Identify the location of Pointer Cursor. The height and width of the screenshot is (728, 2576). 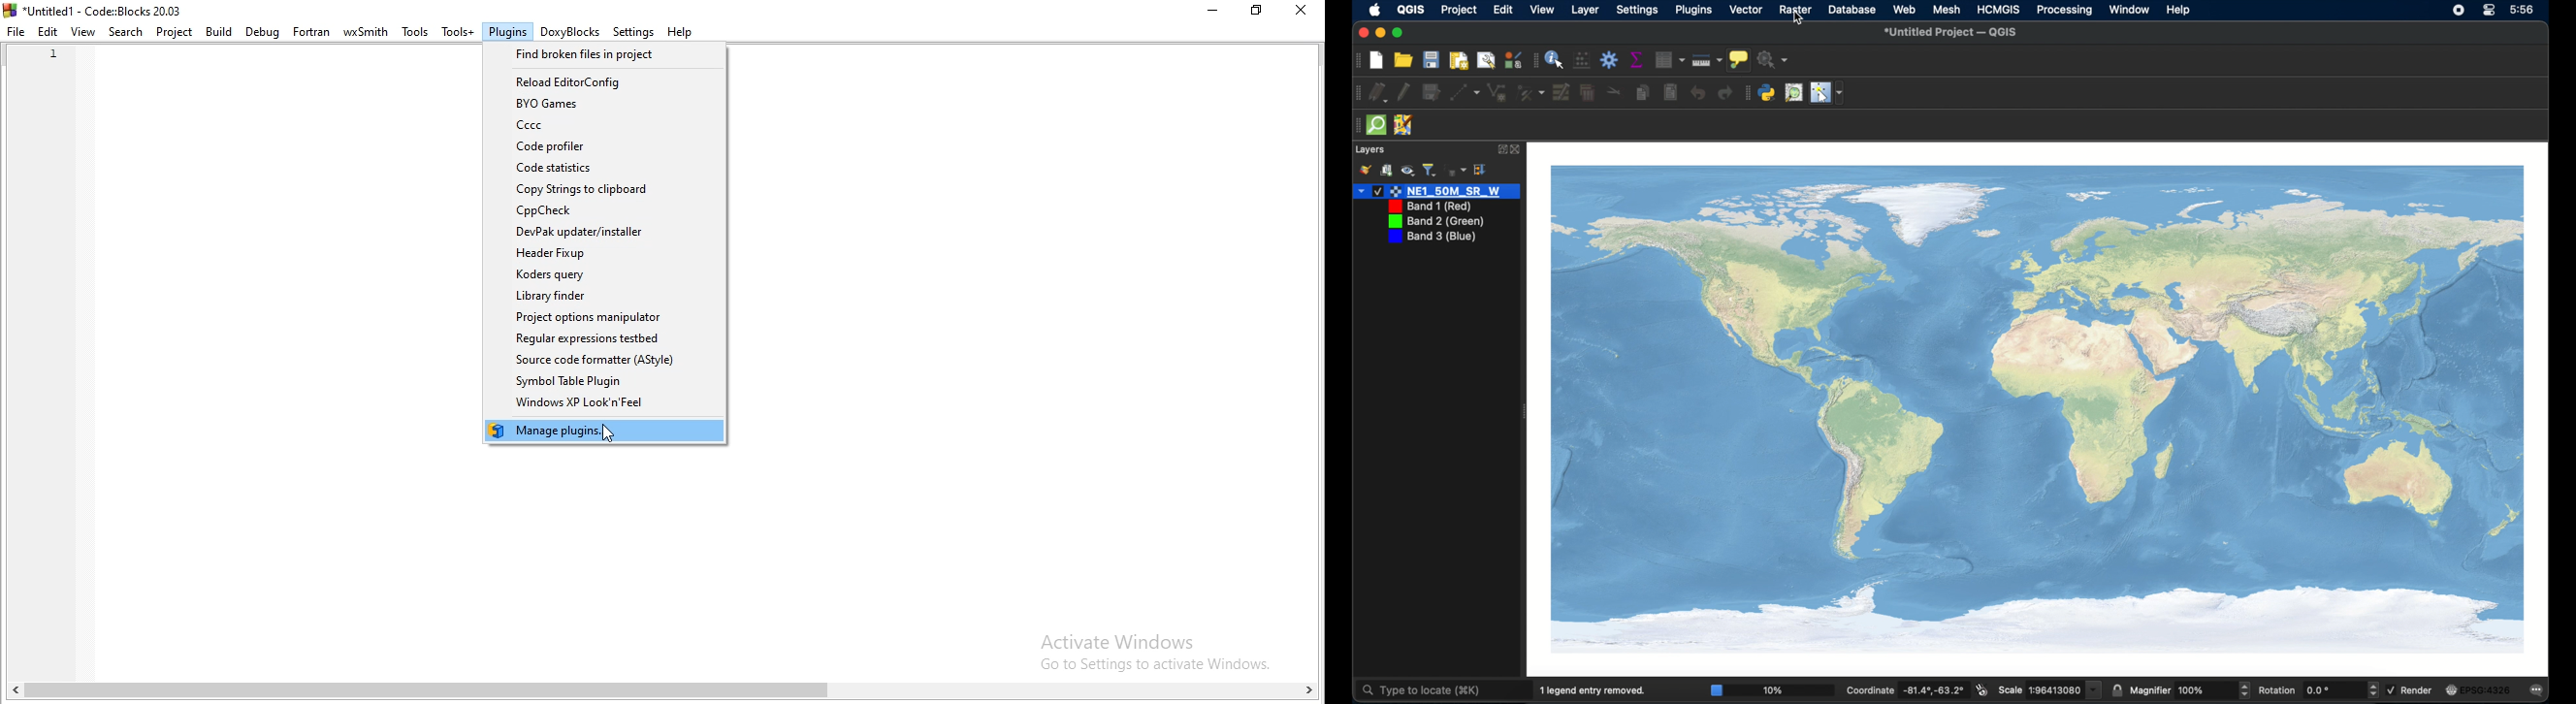
(1800, 22).